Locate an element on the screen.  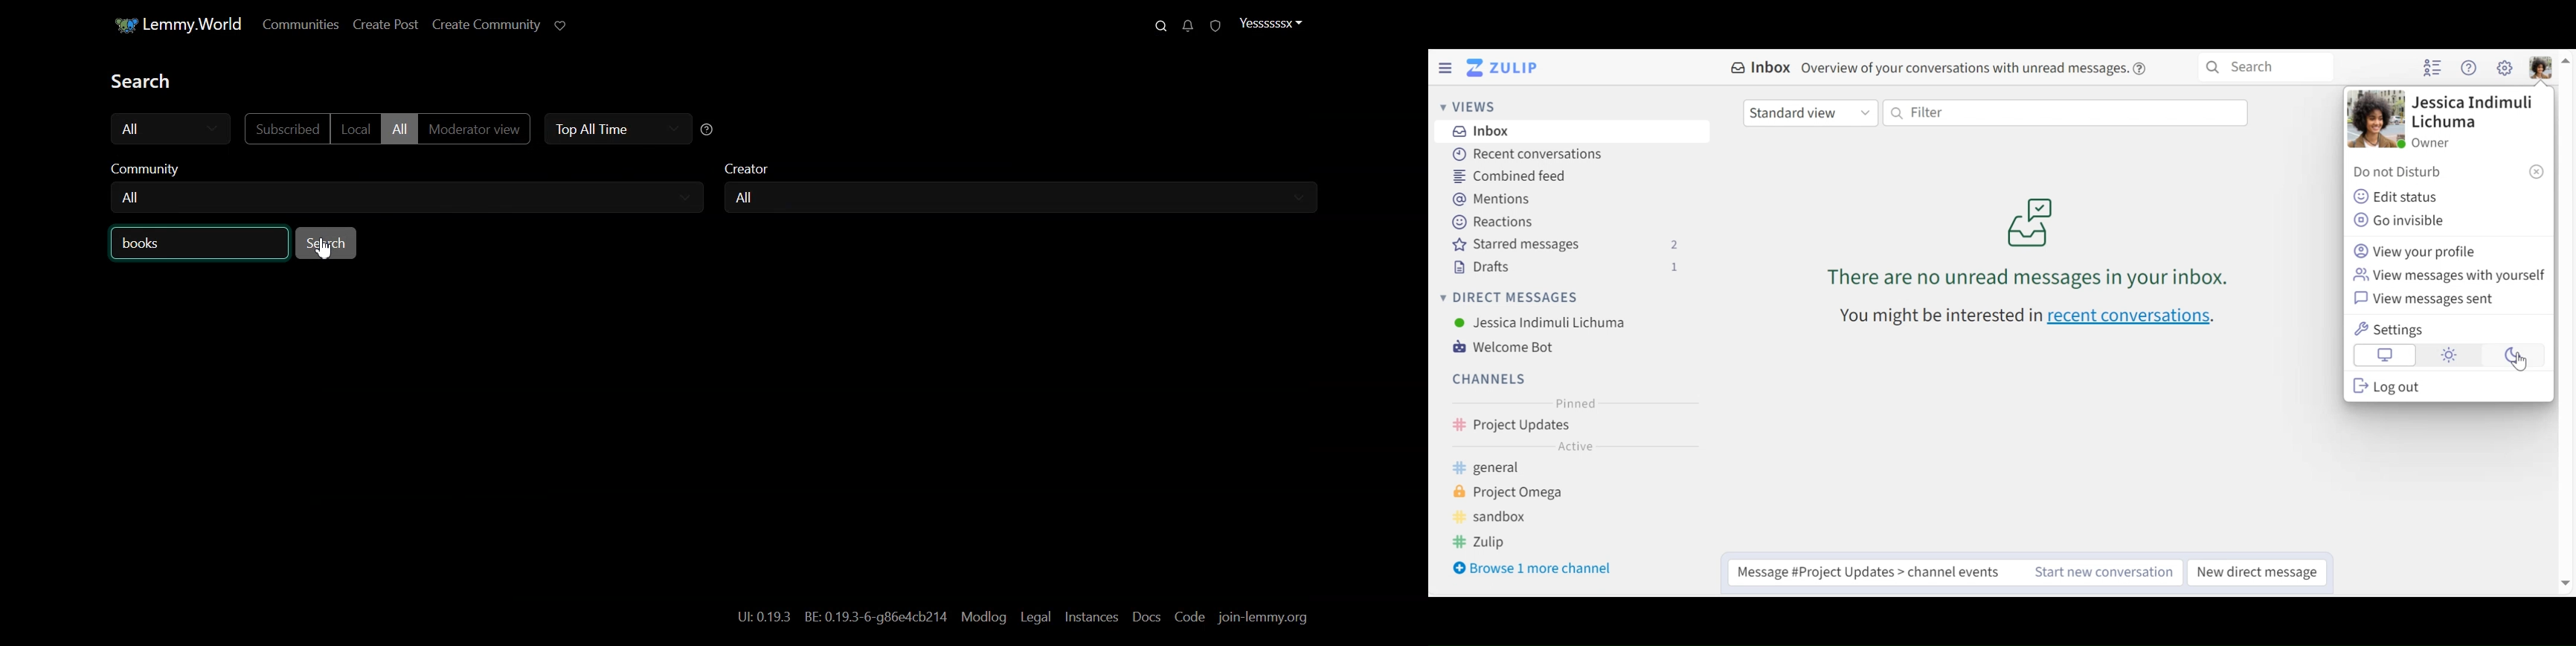
You might be interested in is located at coordinates (1927, 319).